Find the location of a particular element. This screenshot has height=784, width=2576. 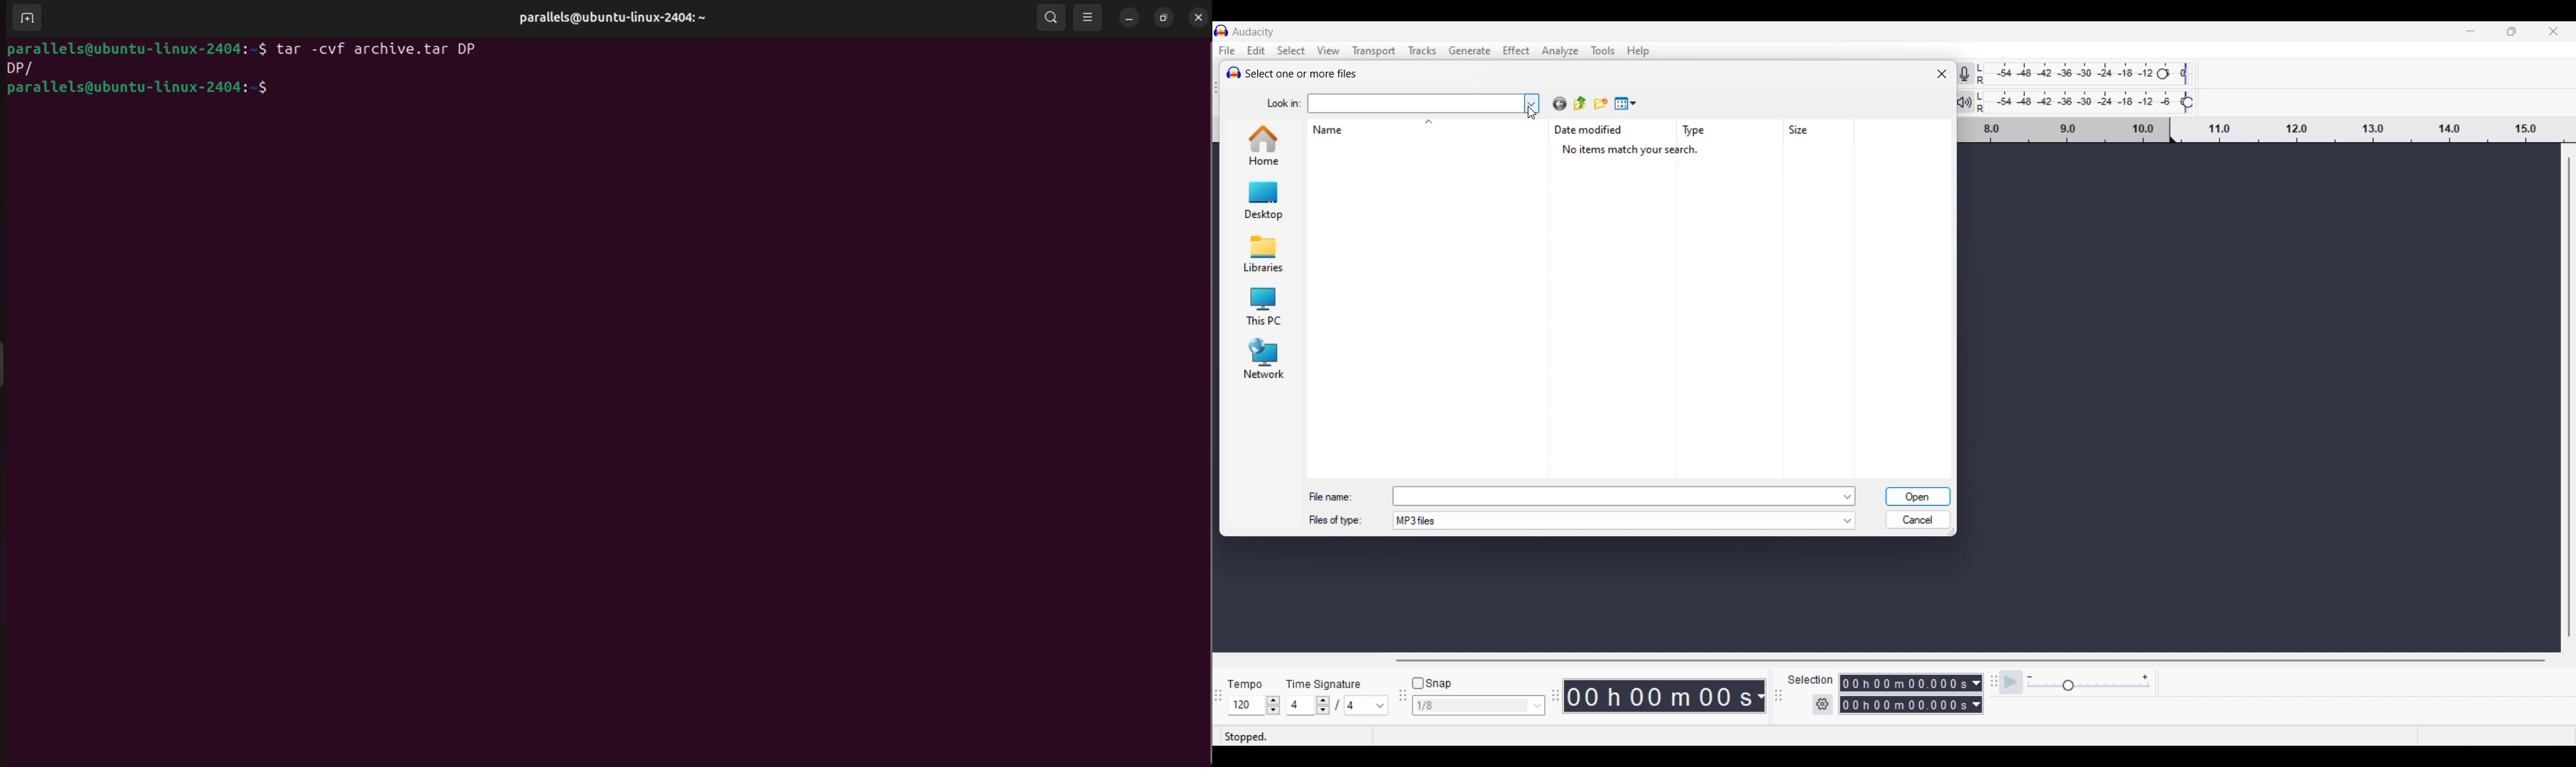

minimize is located at coordinates (1131, 17).